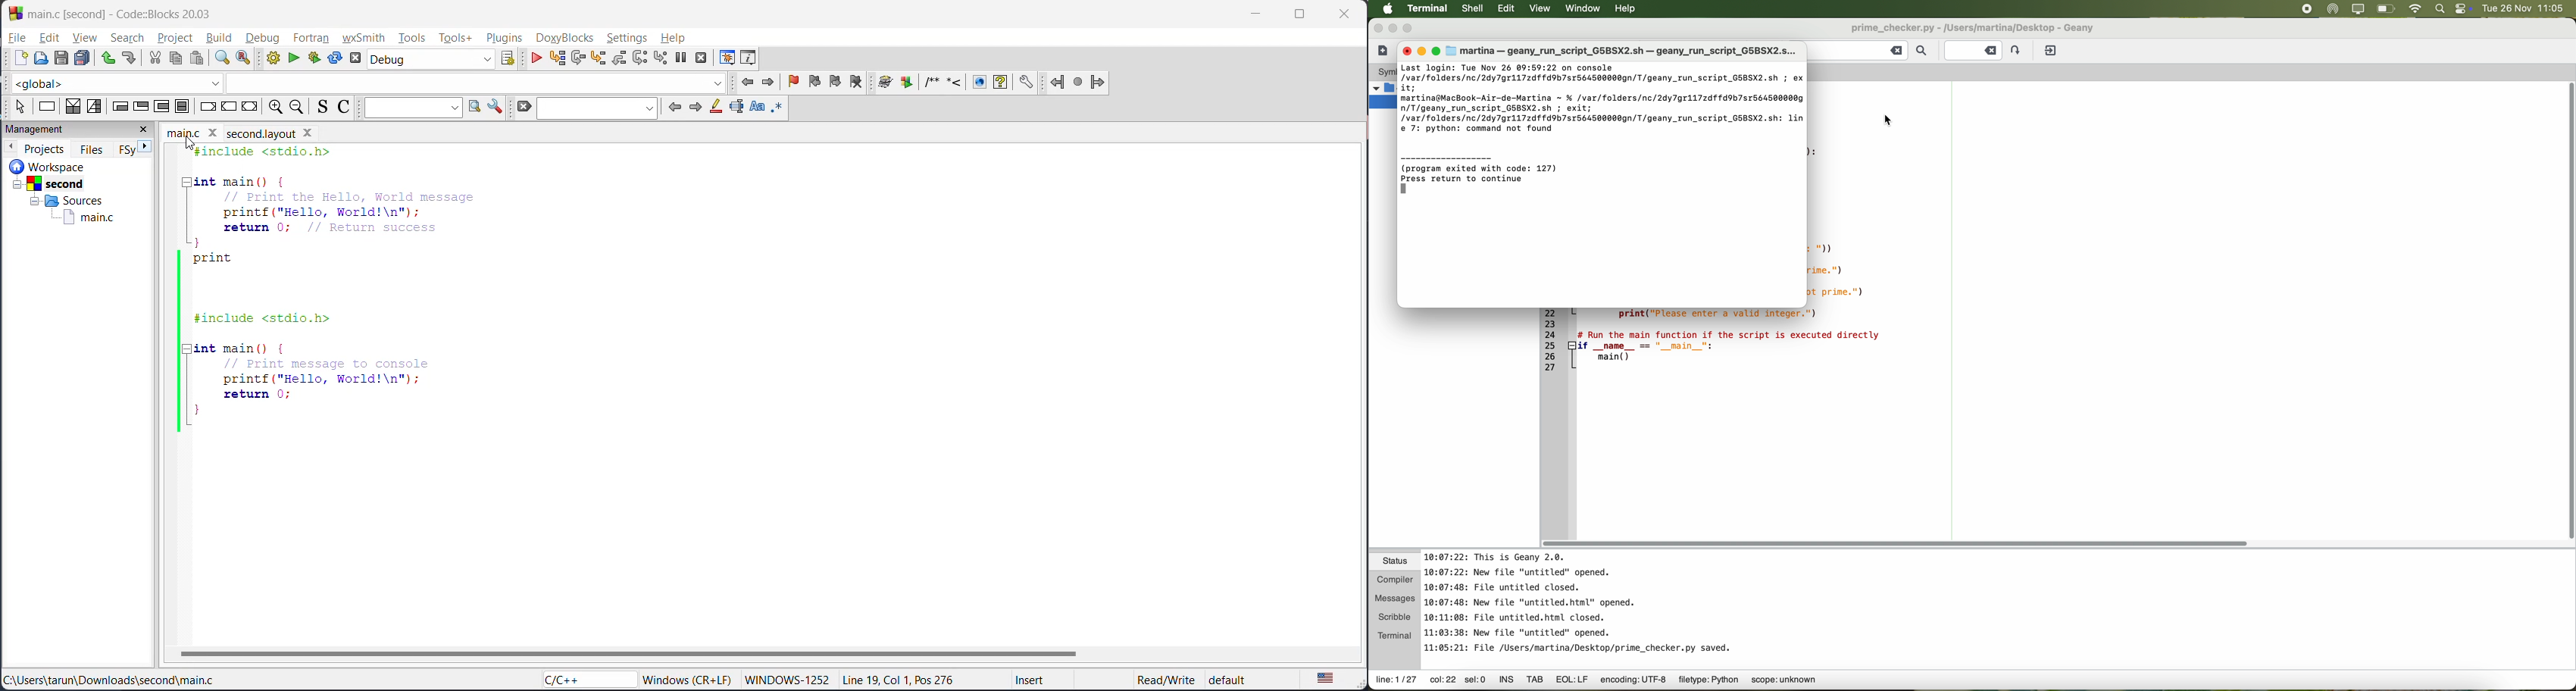 This screenshot has height=700, width=2576. Describe the element at coordinates (269, 58) in the screenshot. I see `build` at that location.